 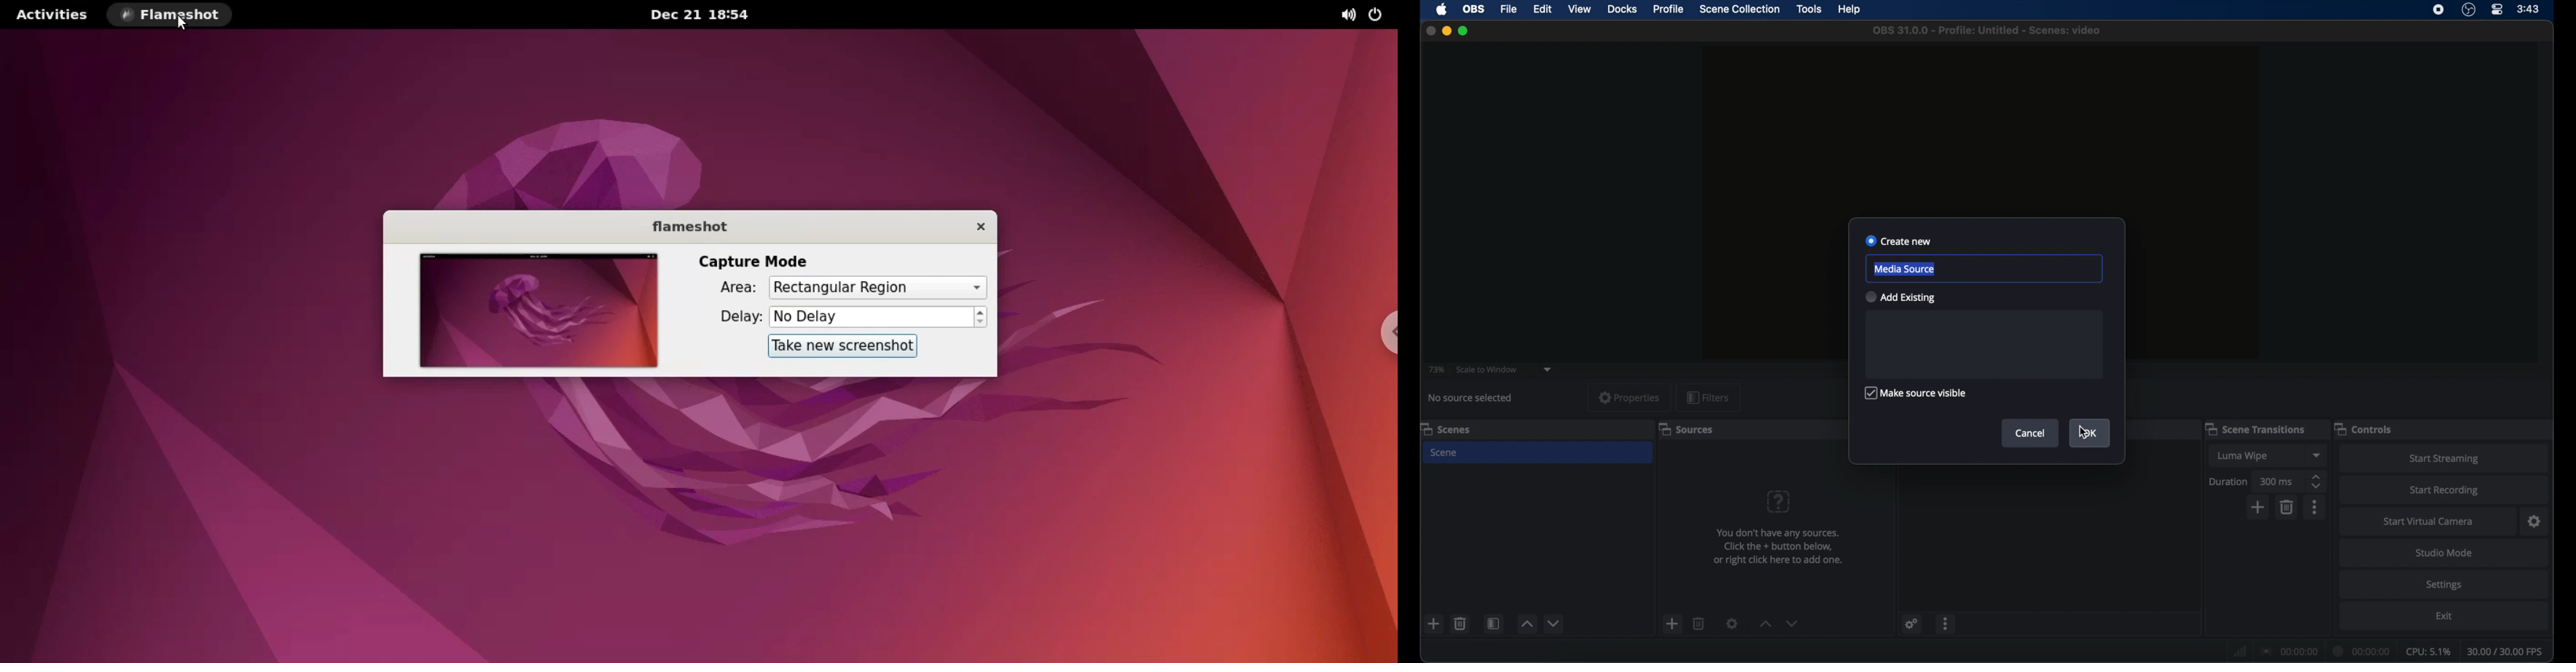 I want to click on add existing, so click(x=1899, y=297).